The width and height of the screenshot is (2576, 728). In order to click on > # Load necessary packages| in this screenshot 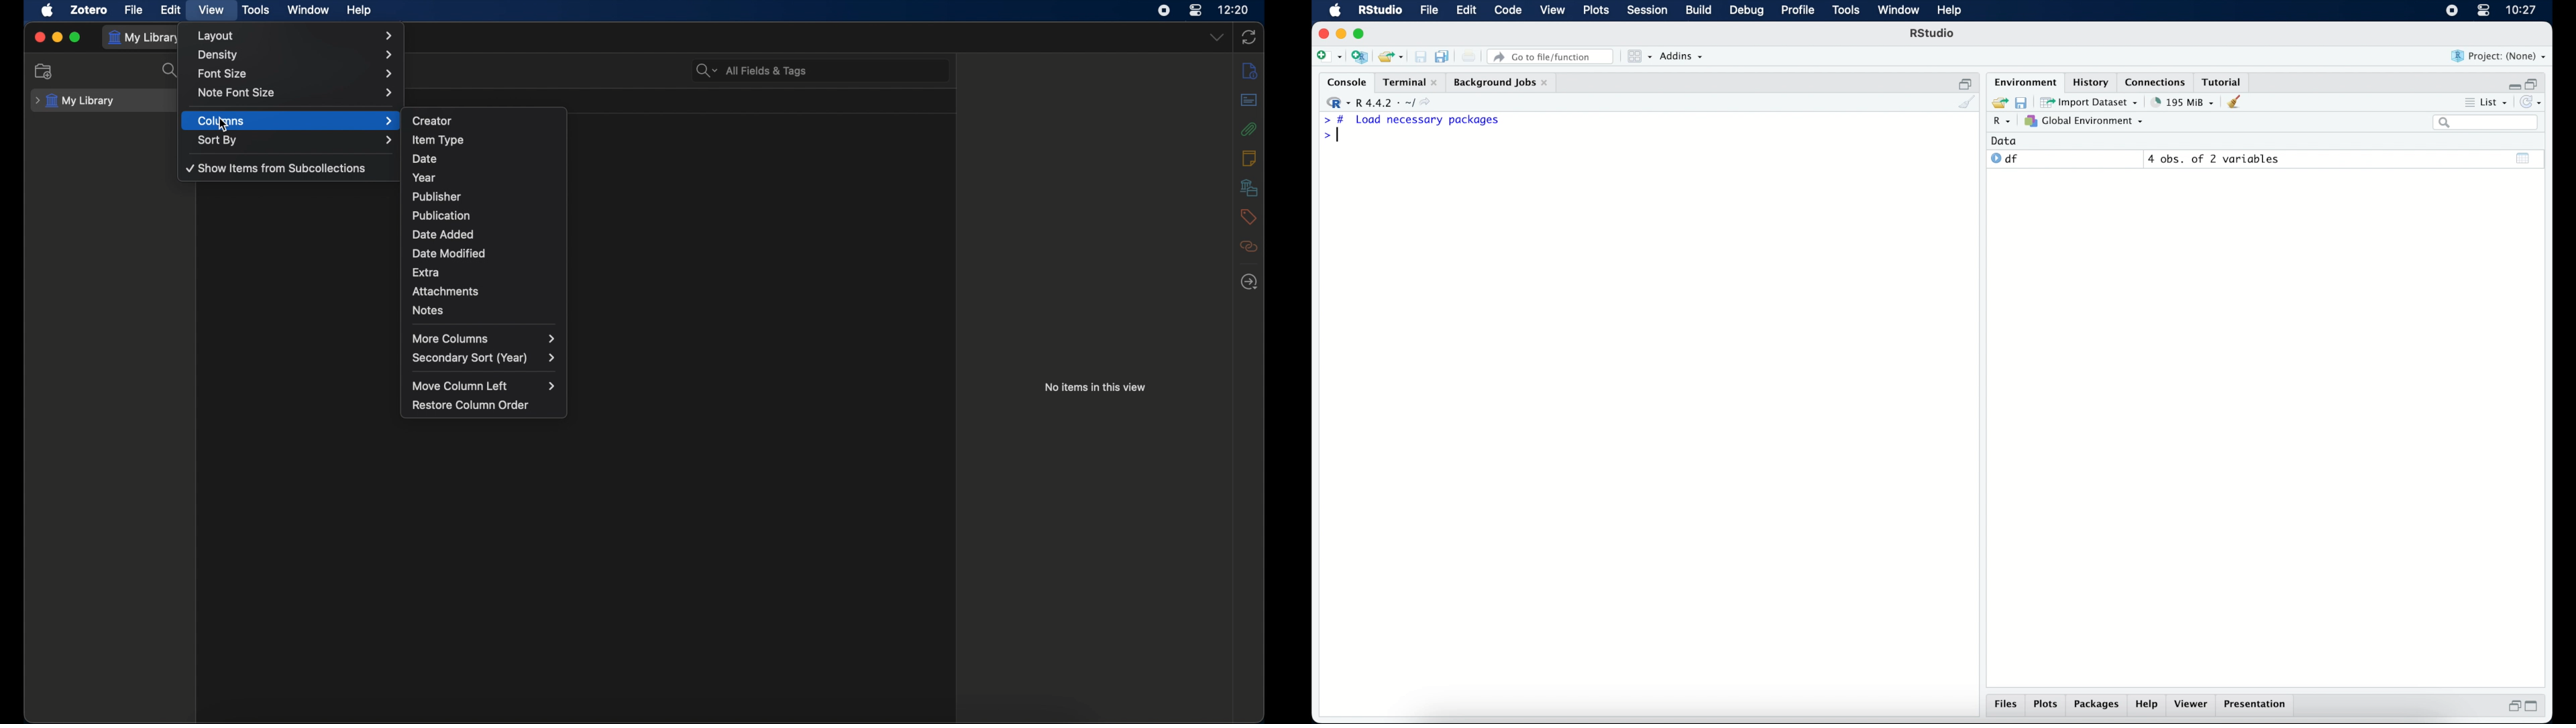, I will do `click(1411, 120)`.